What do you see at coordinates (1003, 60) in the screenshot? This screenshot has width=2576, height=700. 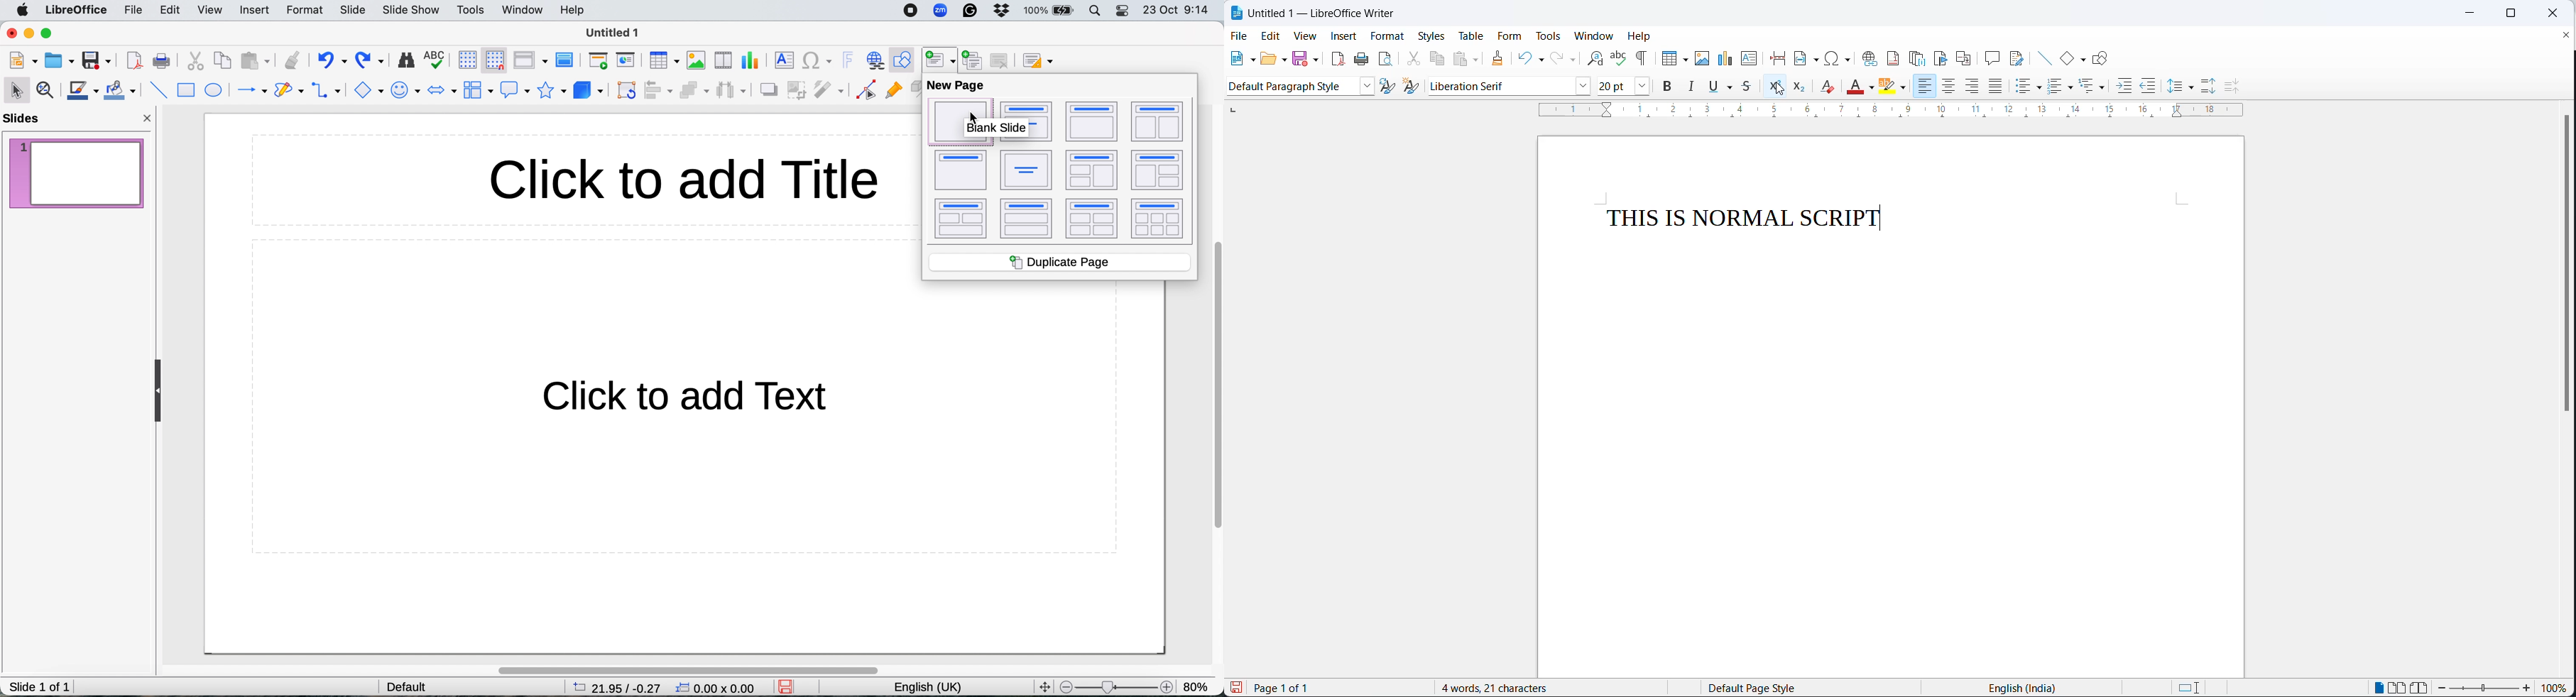 I see `delete slide` at bounding box center [1003, 60].